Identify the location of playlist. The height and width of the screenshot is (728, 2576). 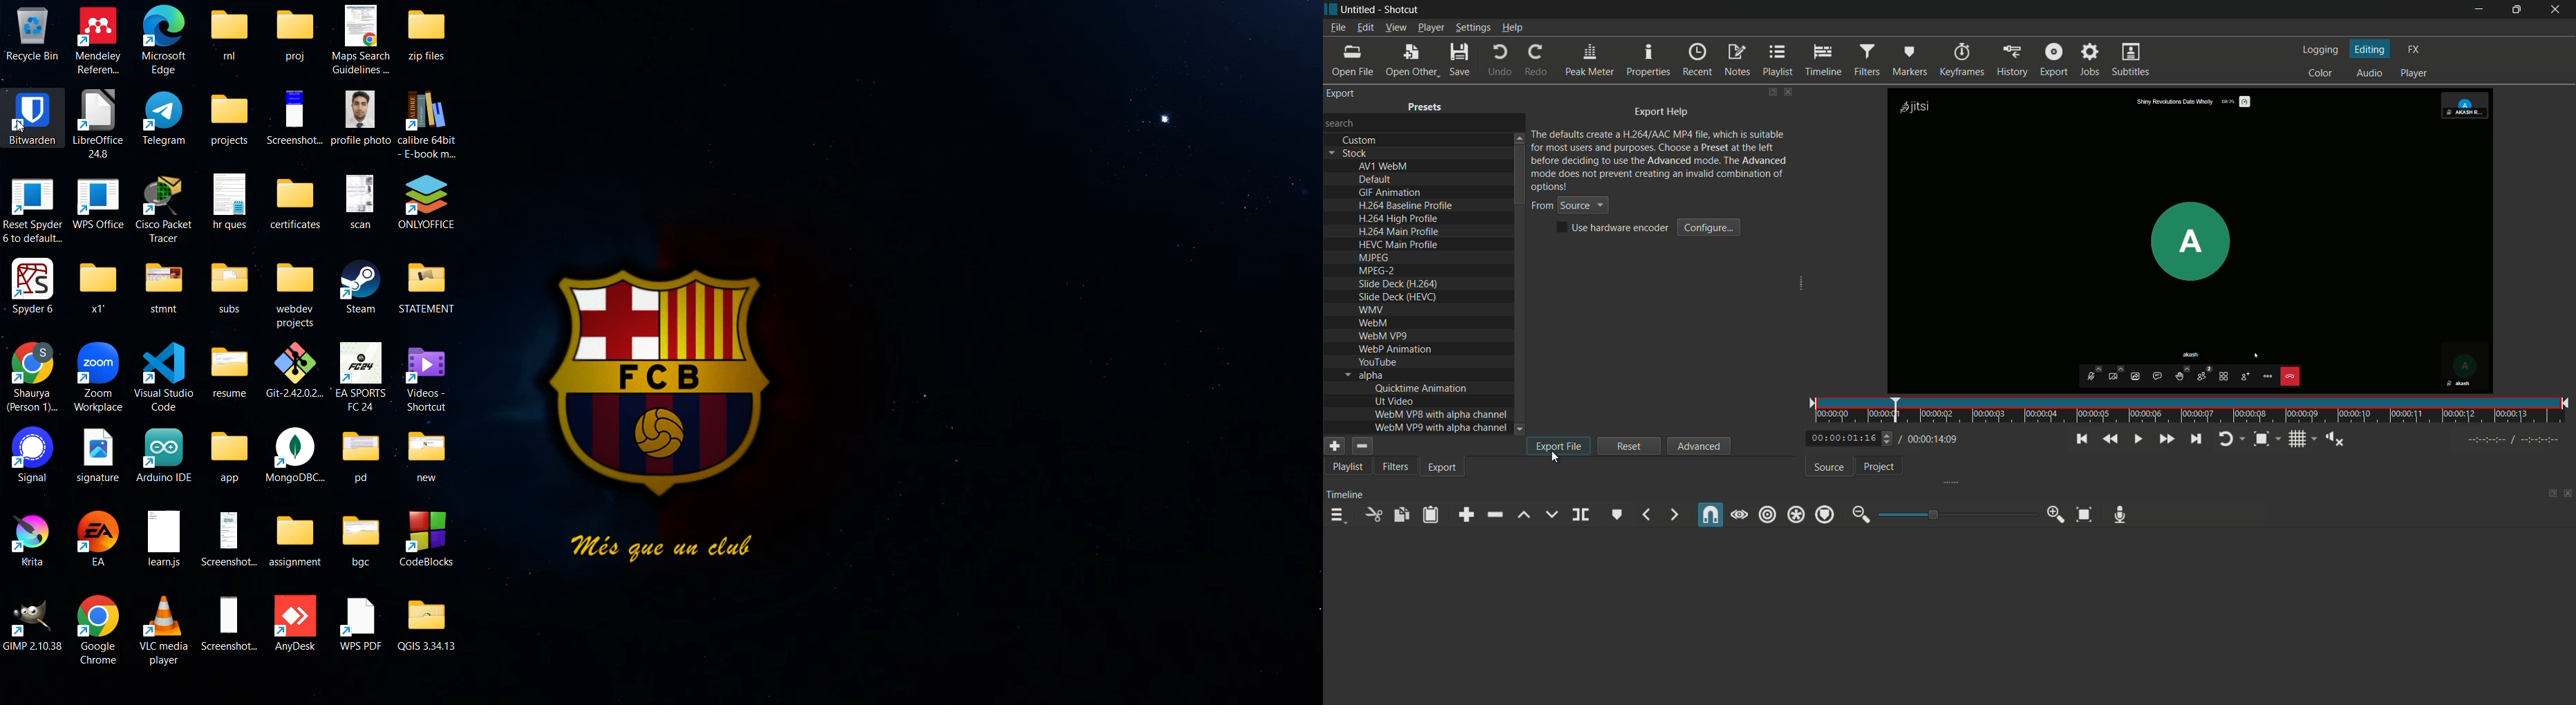
(1777, 61).